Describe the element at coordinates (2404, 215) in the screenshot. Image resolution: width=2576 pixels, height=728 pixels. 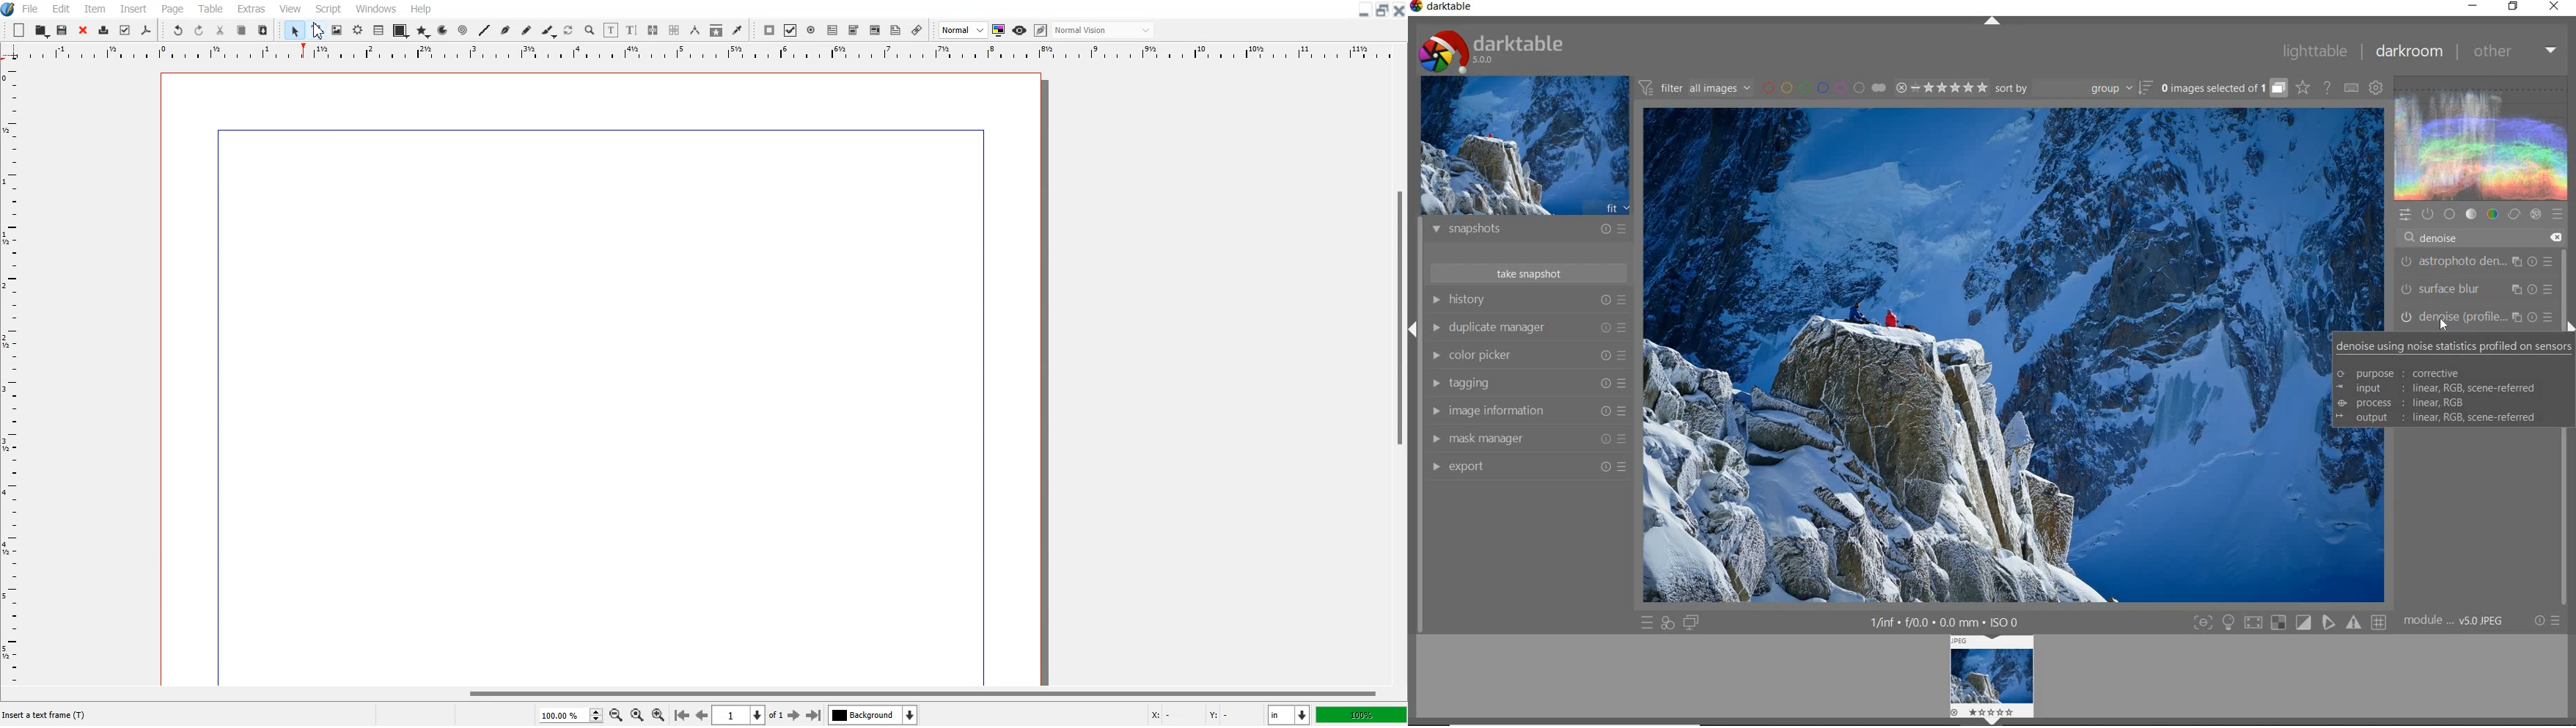
I see `quick access panel` at that location.